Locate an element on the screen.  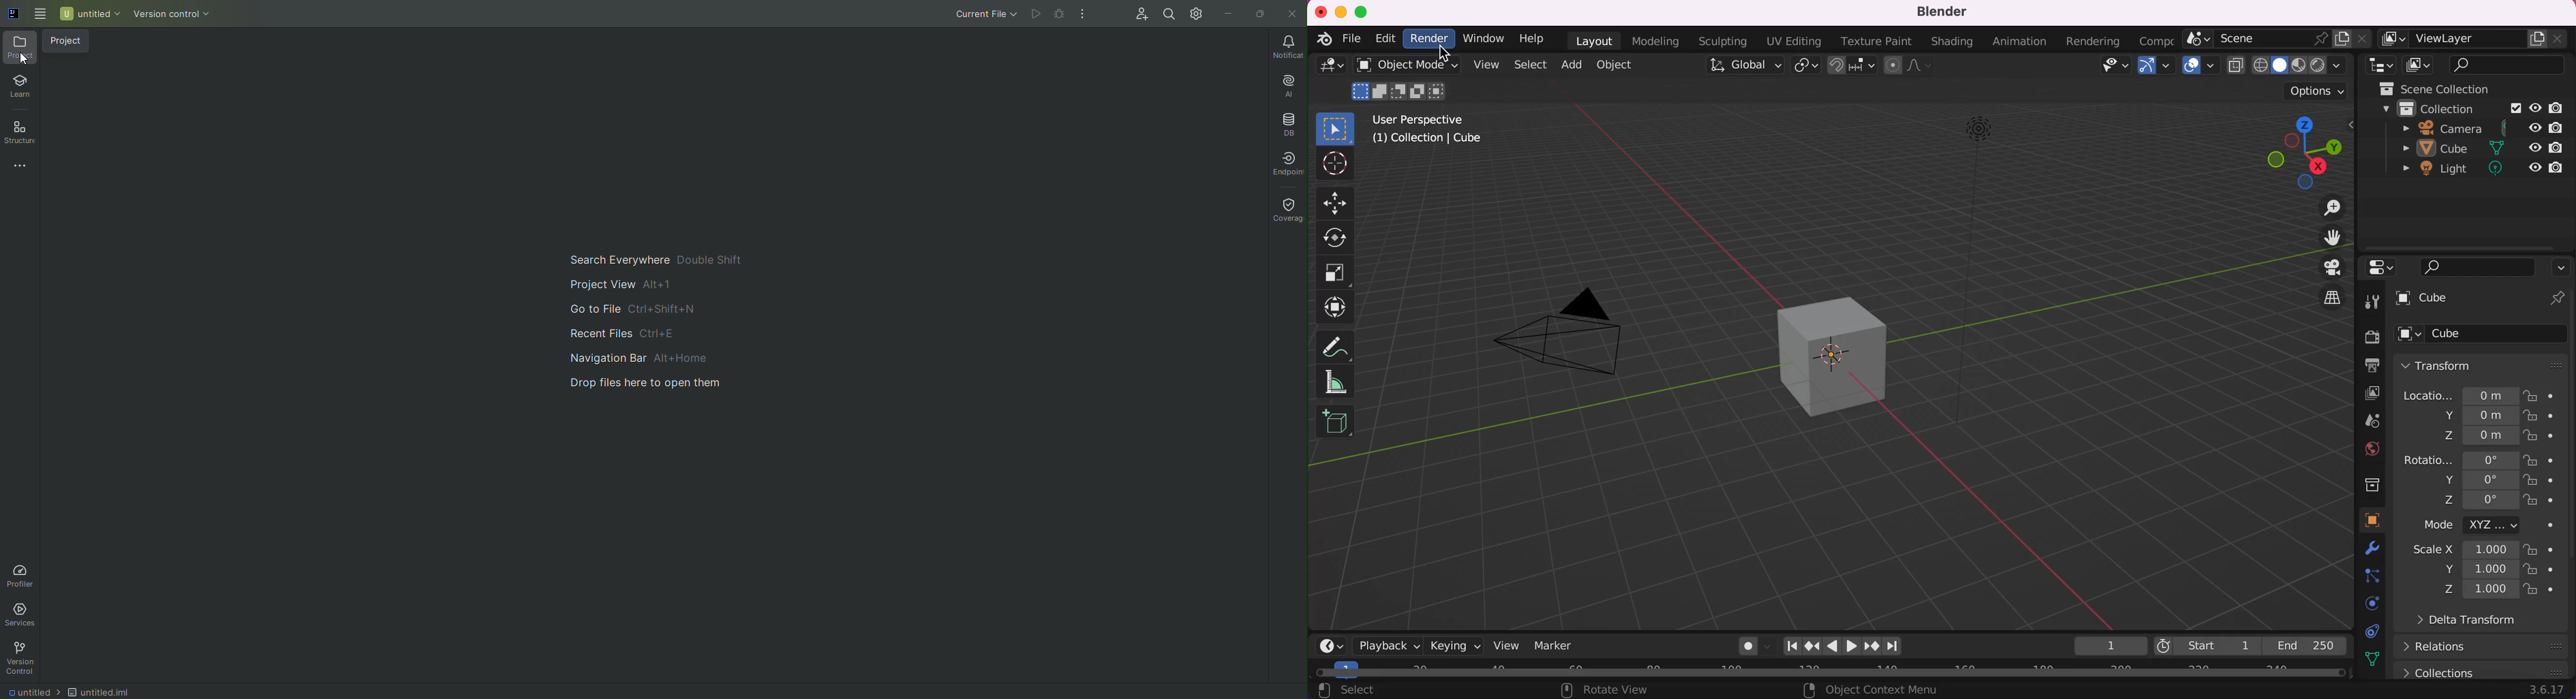
y 0m is located at coordinates (2456, 415).